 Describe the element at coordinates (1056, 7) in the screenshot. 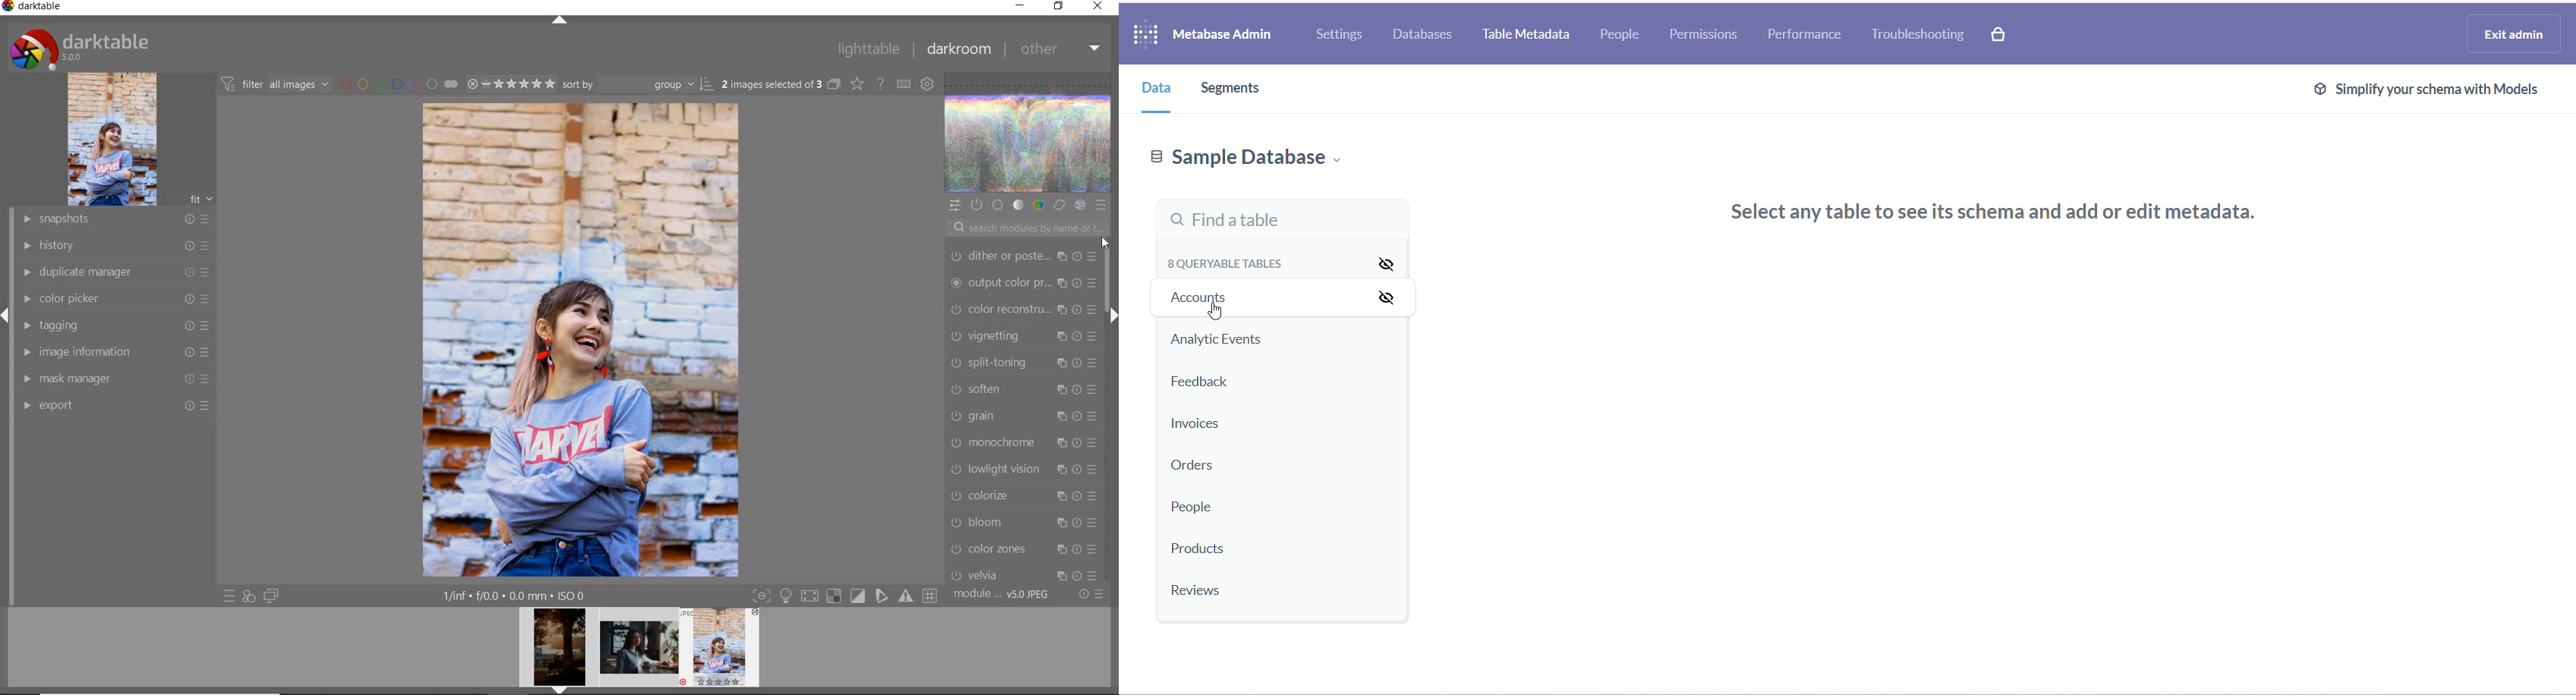

I see `RSTORE` at that location.